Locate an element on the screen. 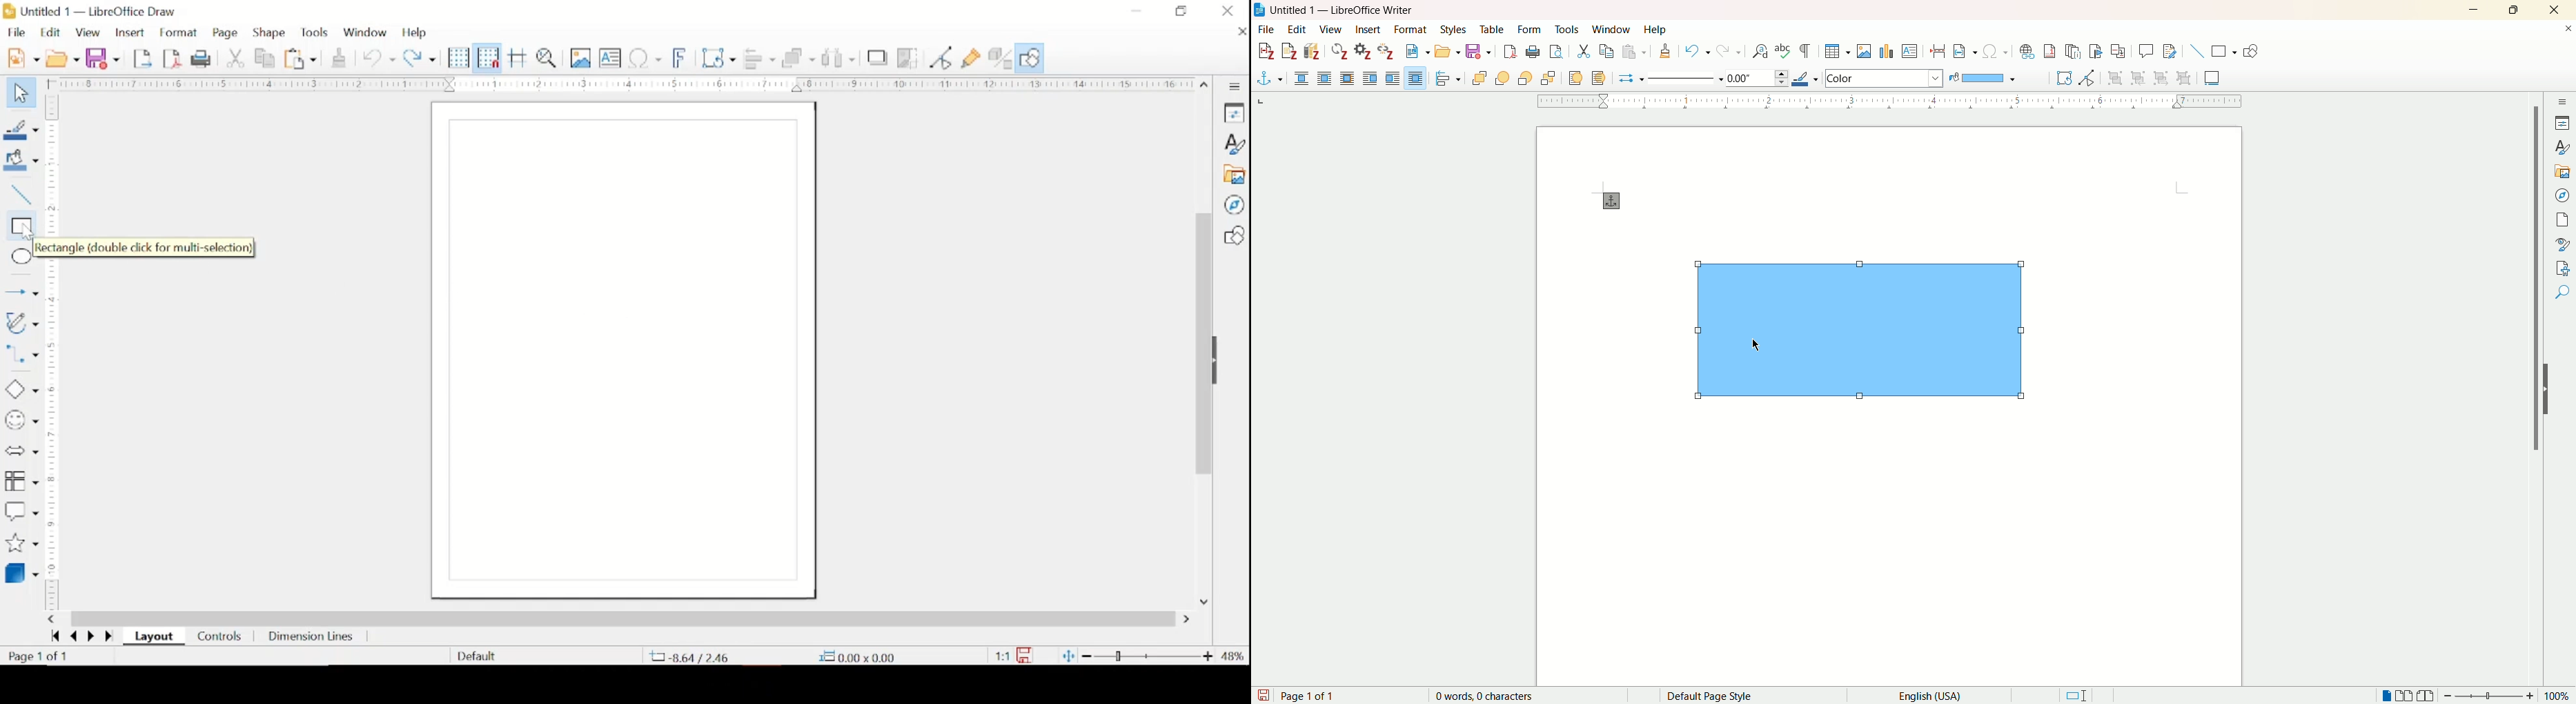 The image size is (2576, 728). restore down is located at coordinates (1181, 10).